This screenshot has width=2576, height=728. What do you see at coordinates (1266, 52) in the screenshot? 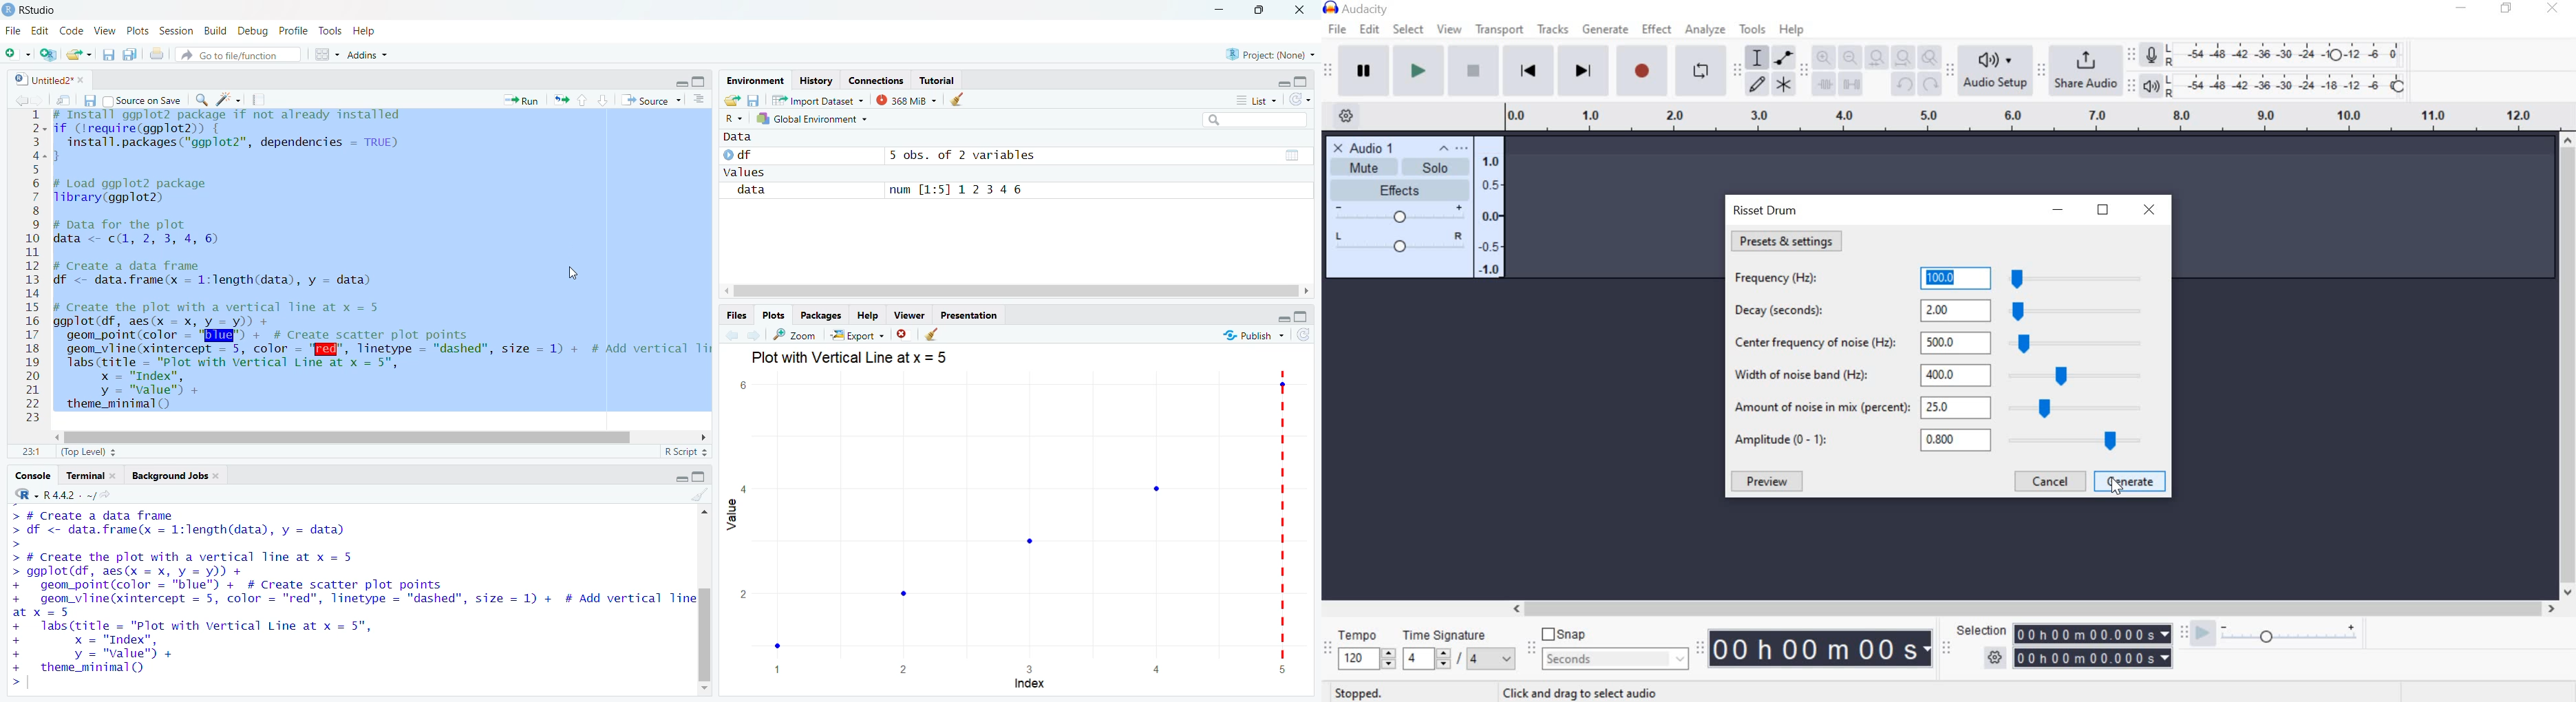
I see `Project: (None)` at bounding box center [1266, 52].